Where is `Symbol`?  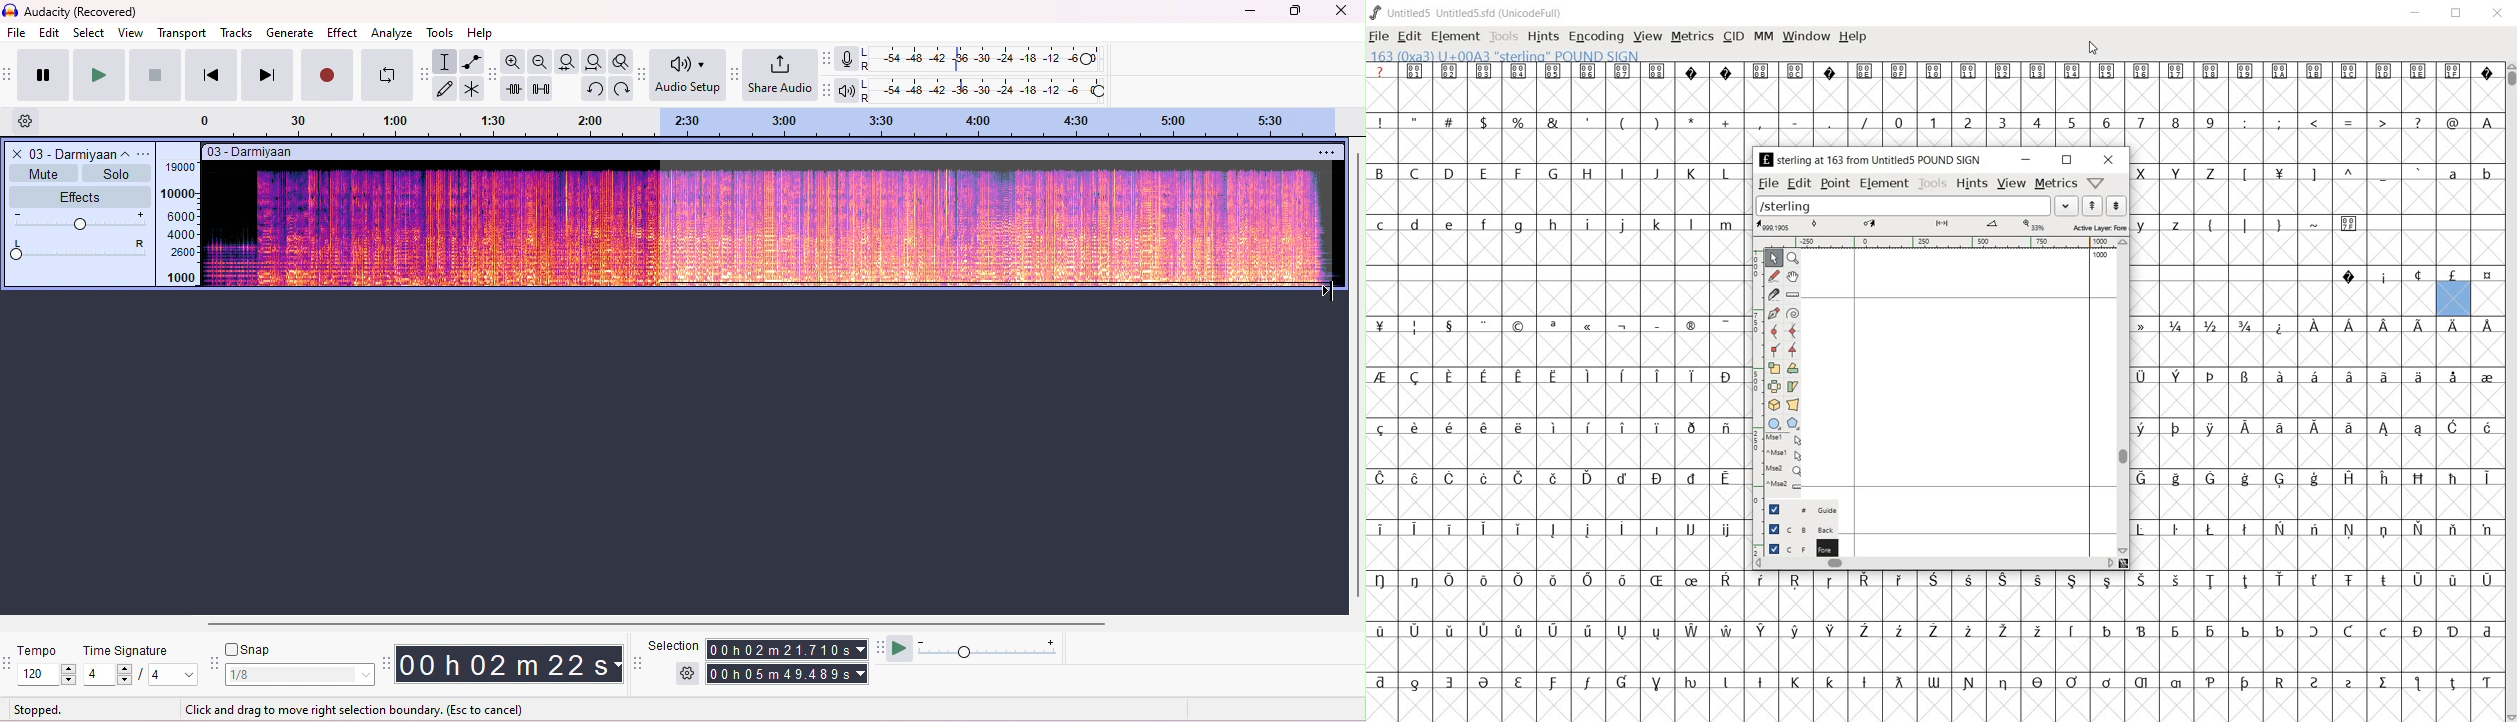 Symbol is located at coordinates (1415, 326).